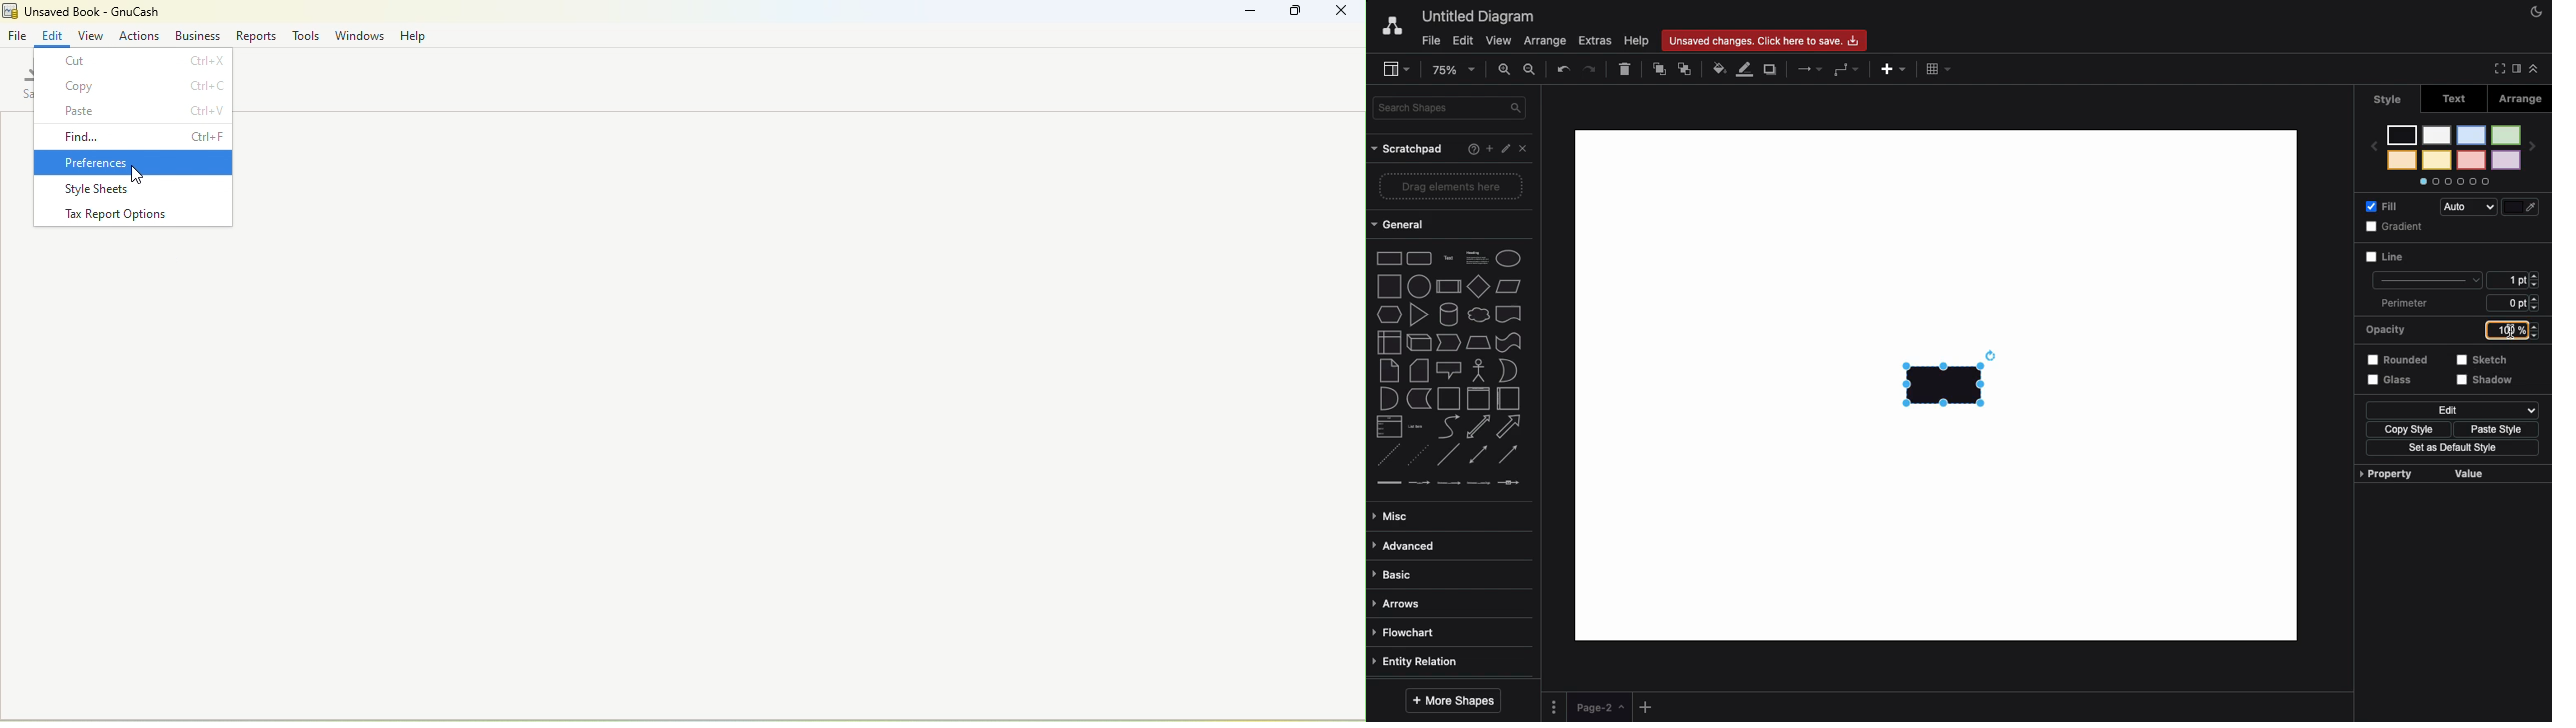 This screenshot has width=2576, height=728. What do you see at coordinates (139, 34) in the screenshot?
I see `Actions` at bounding box center [139, 34].